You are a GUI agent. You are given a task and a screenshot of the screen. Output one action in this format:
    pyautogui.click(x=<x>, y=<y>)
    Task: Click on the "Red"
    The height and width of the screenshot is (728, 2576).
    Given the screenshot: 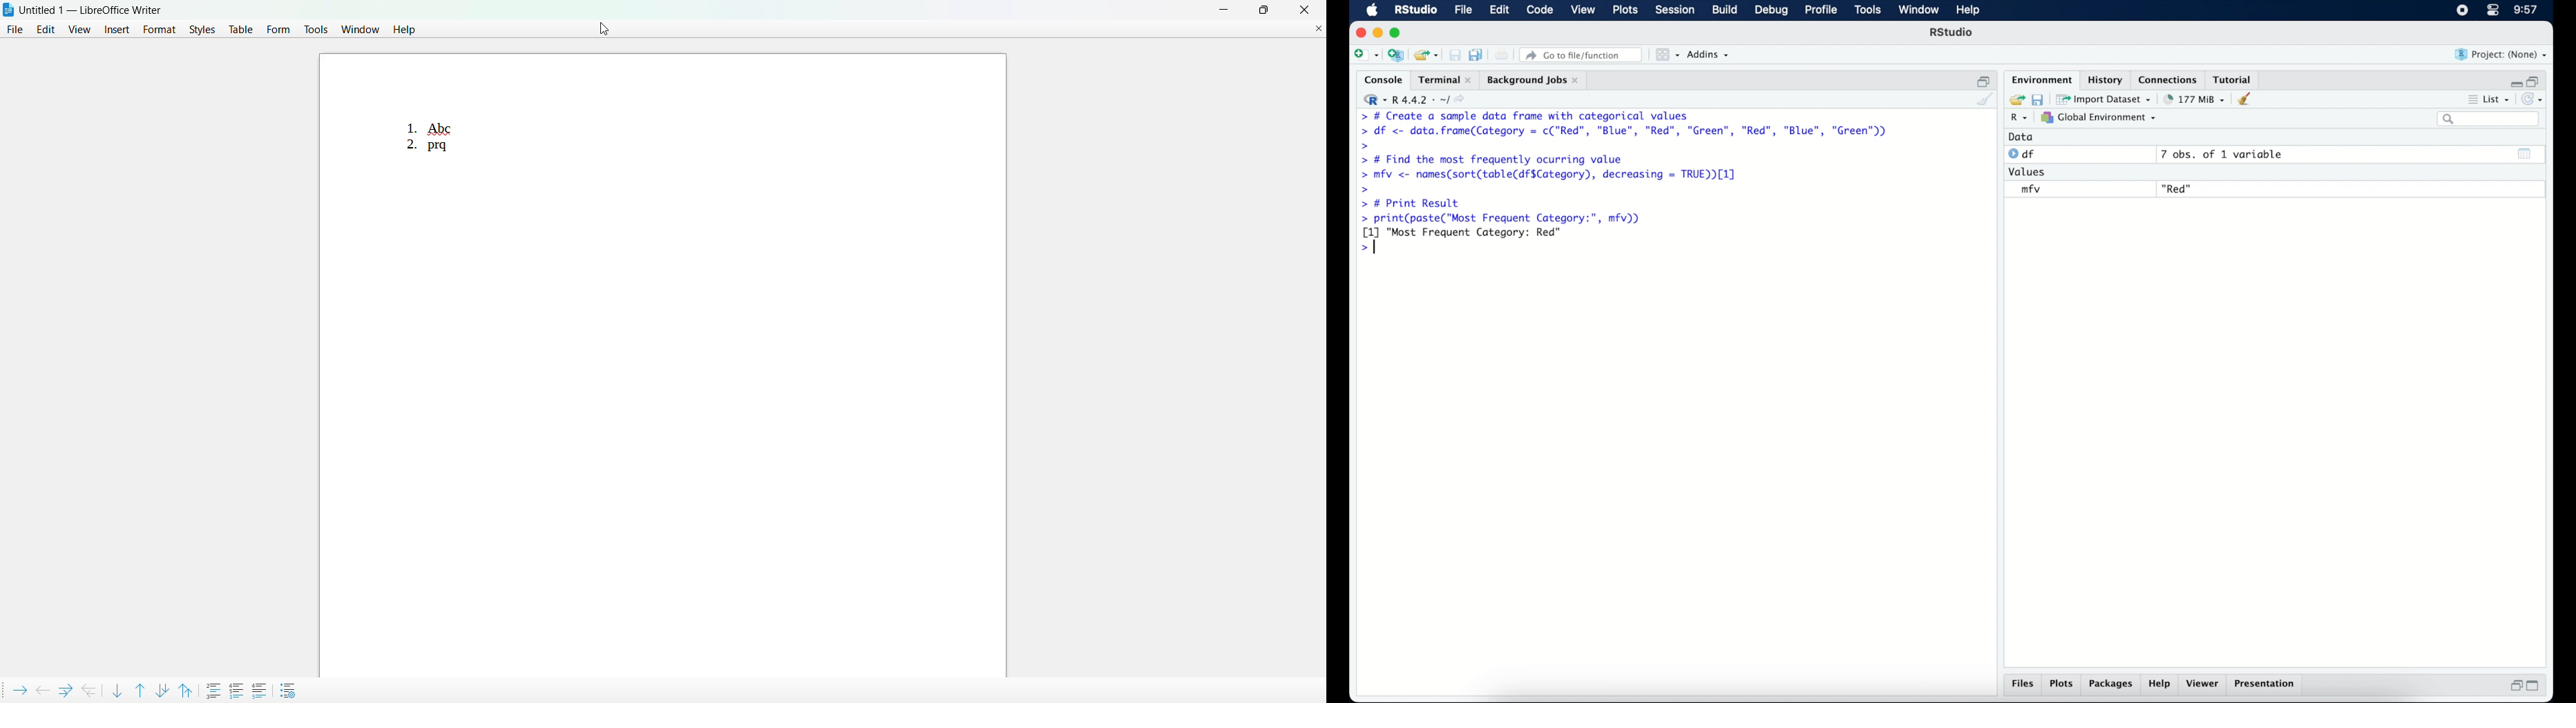 What is the action you would take?
    pyautogui.click(x=2178, y=187)
    